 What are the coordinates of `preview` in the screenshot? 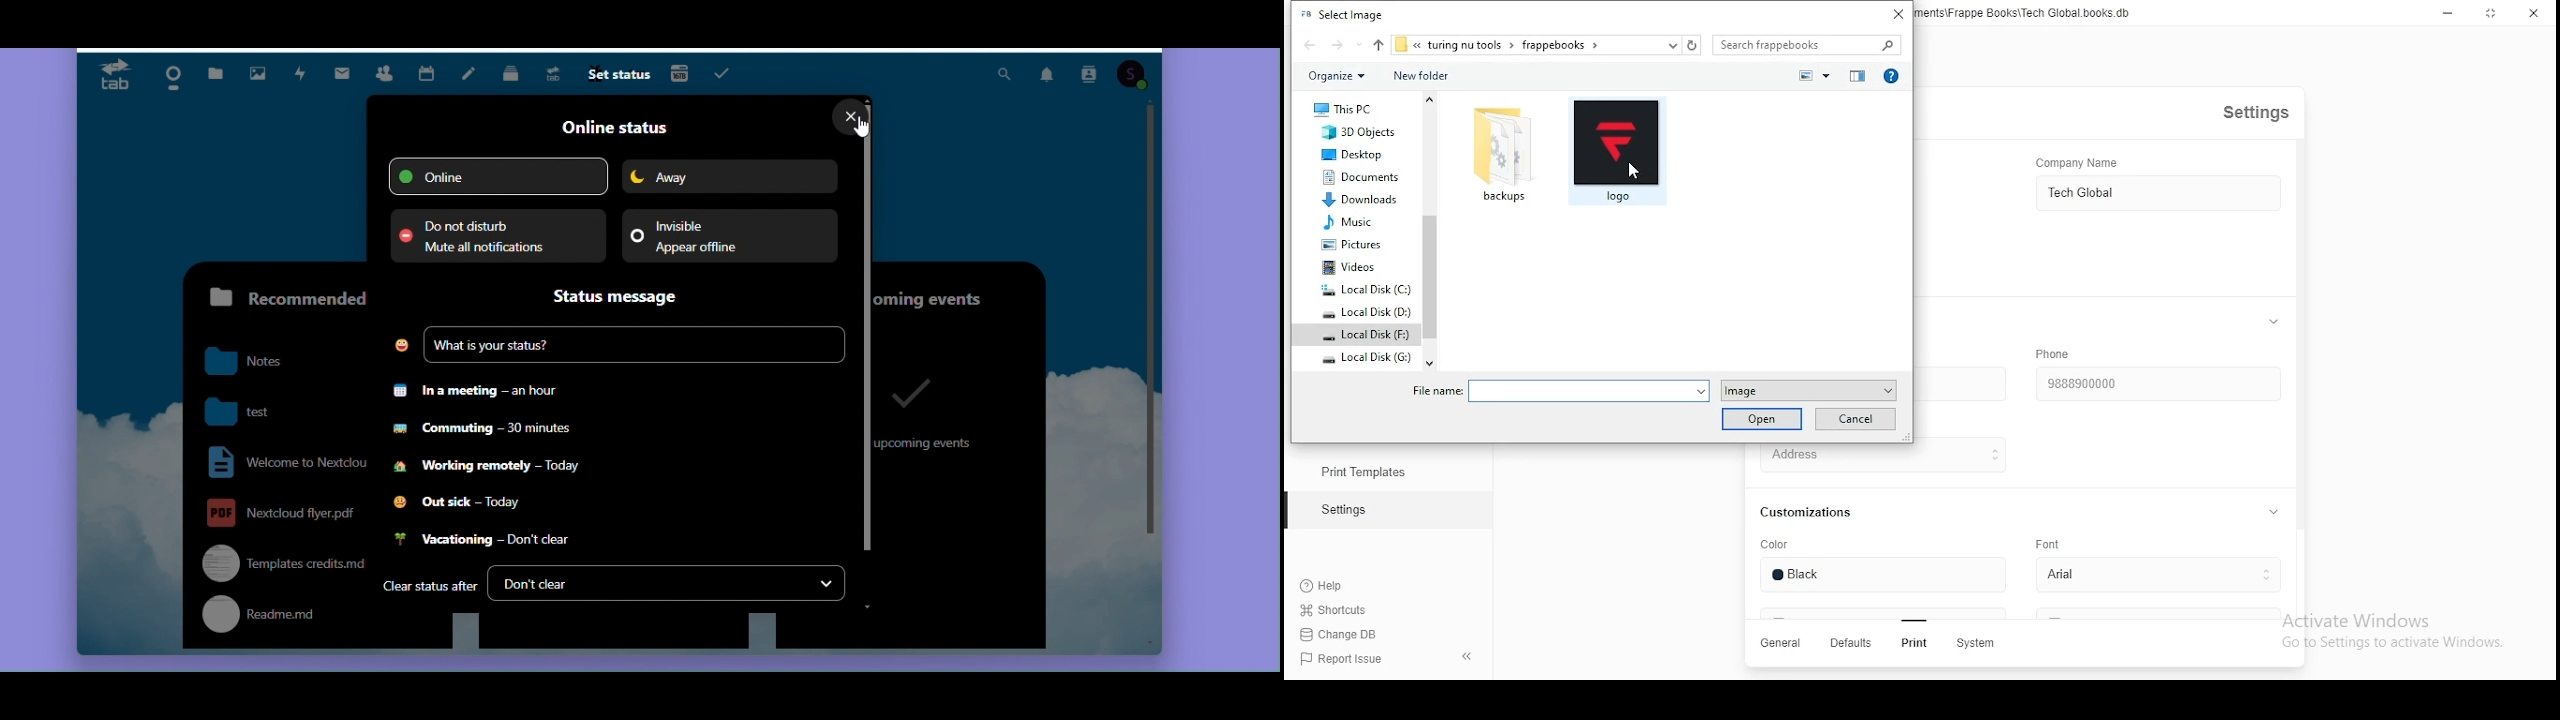 It's located at (1859, 78).